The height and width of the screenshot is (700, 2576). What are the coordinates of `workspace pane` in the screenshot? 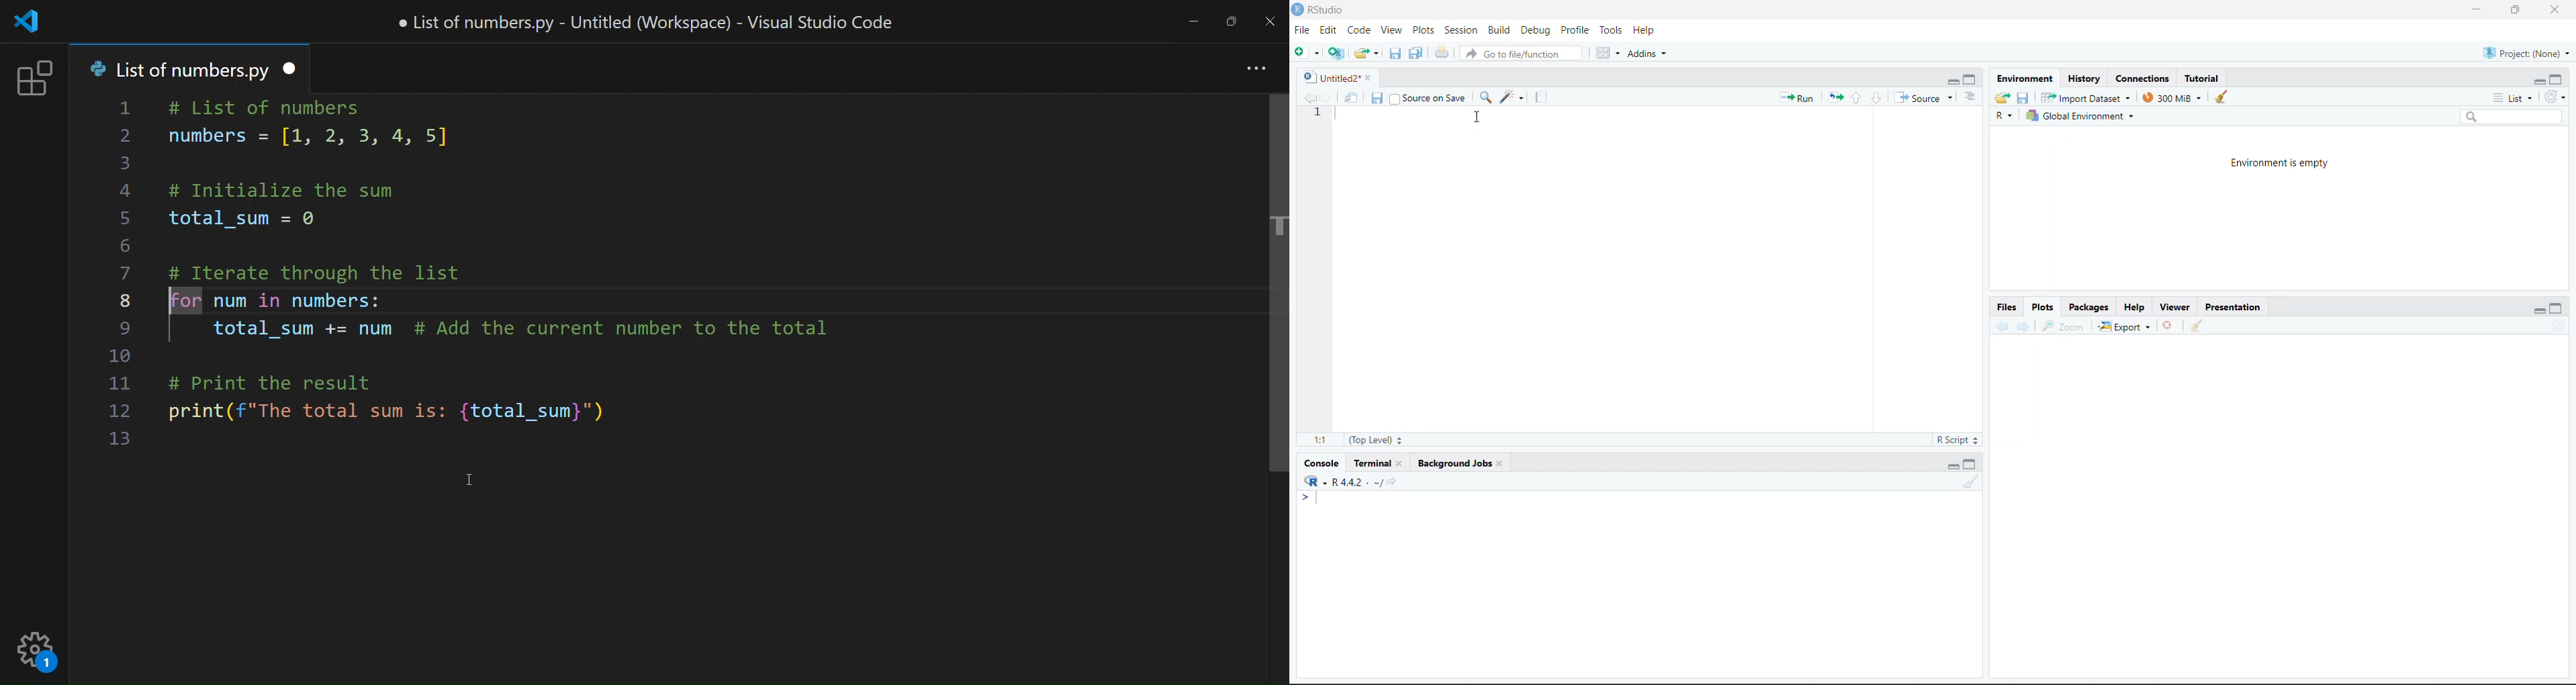 It's located at (1608, 53).